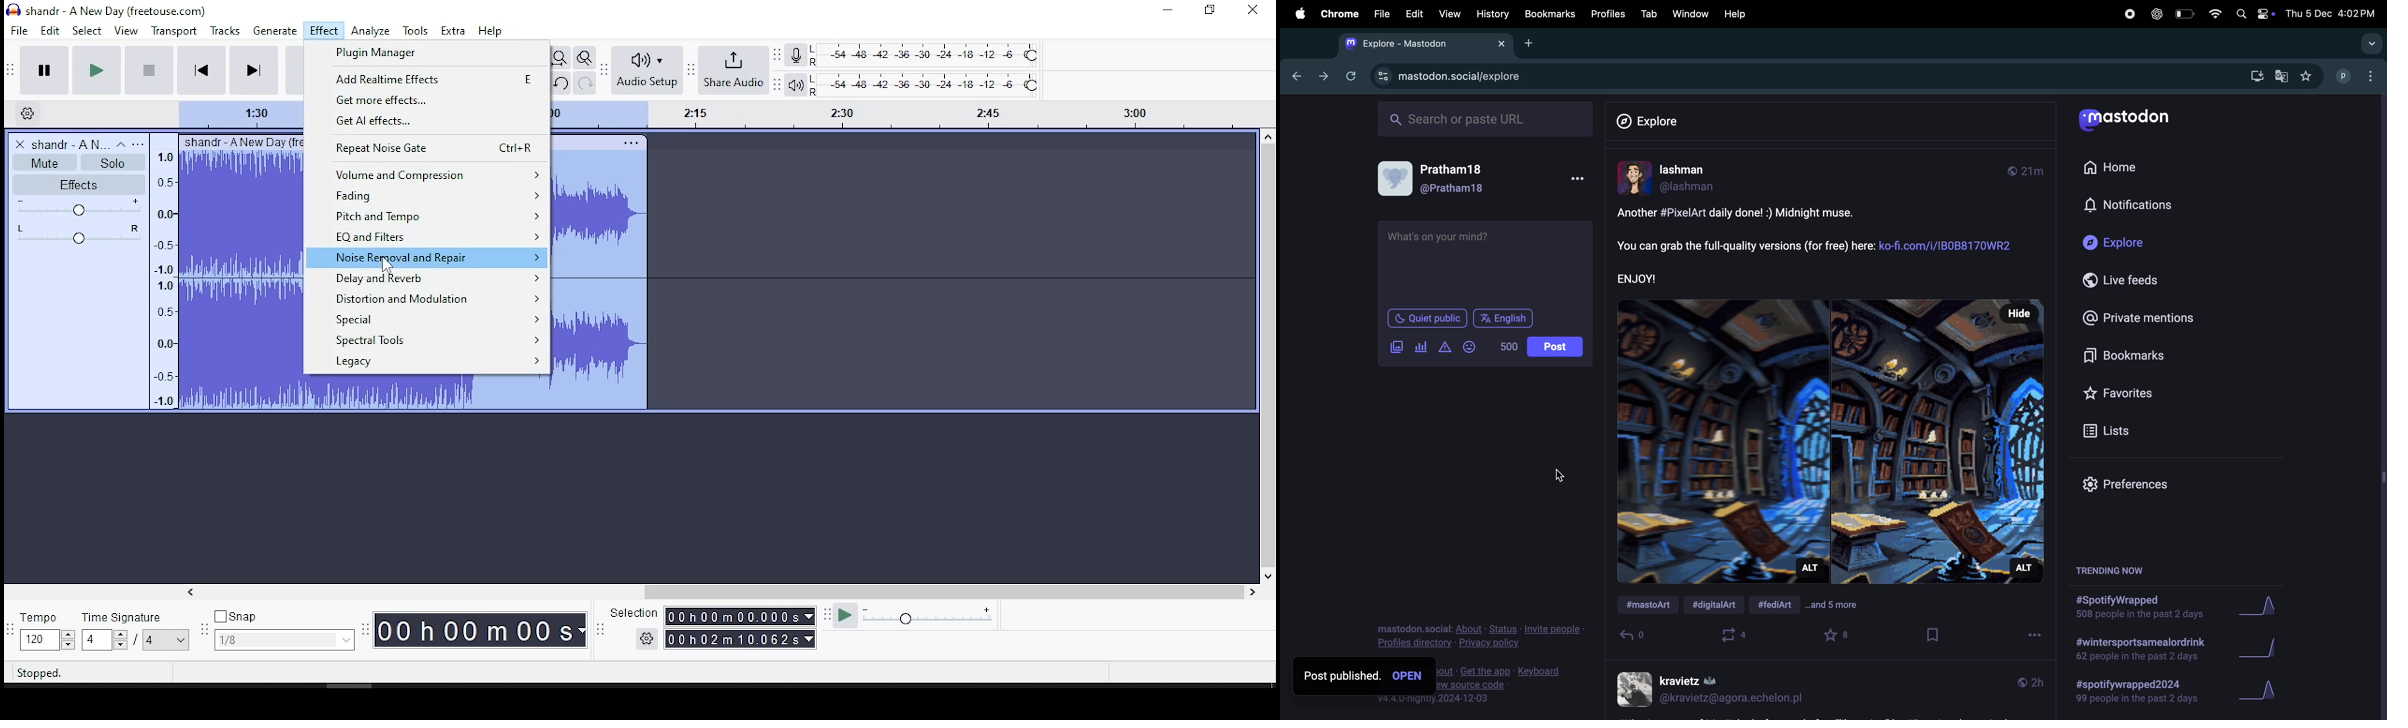 The width and height of the screenshot is (2408, 728). What do you see at coordinates (585, 82) in the screenshot?
I see `redo` at bounding box center [585, 82].